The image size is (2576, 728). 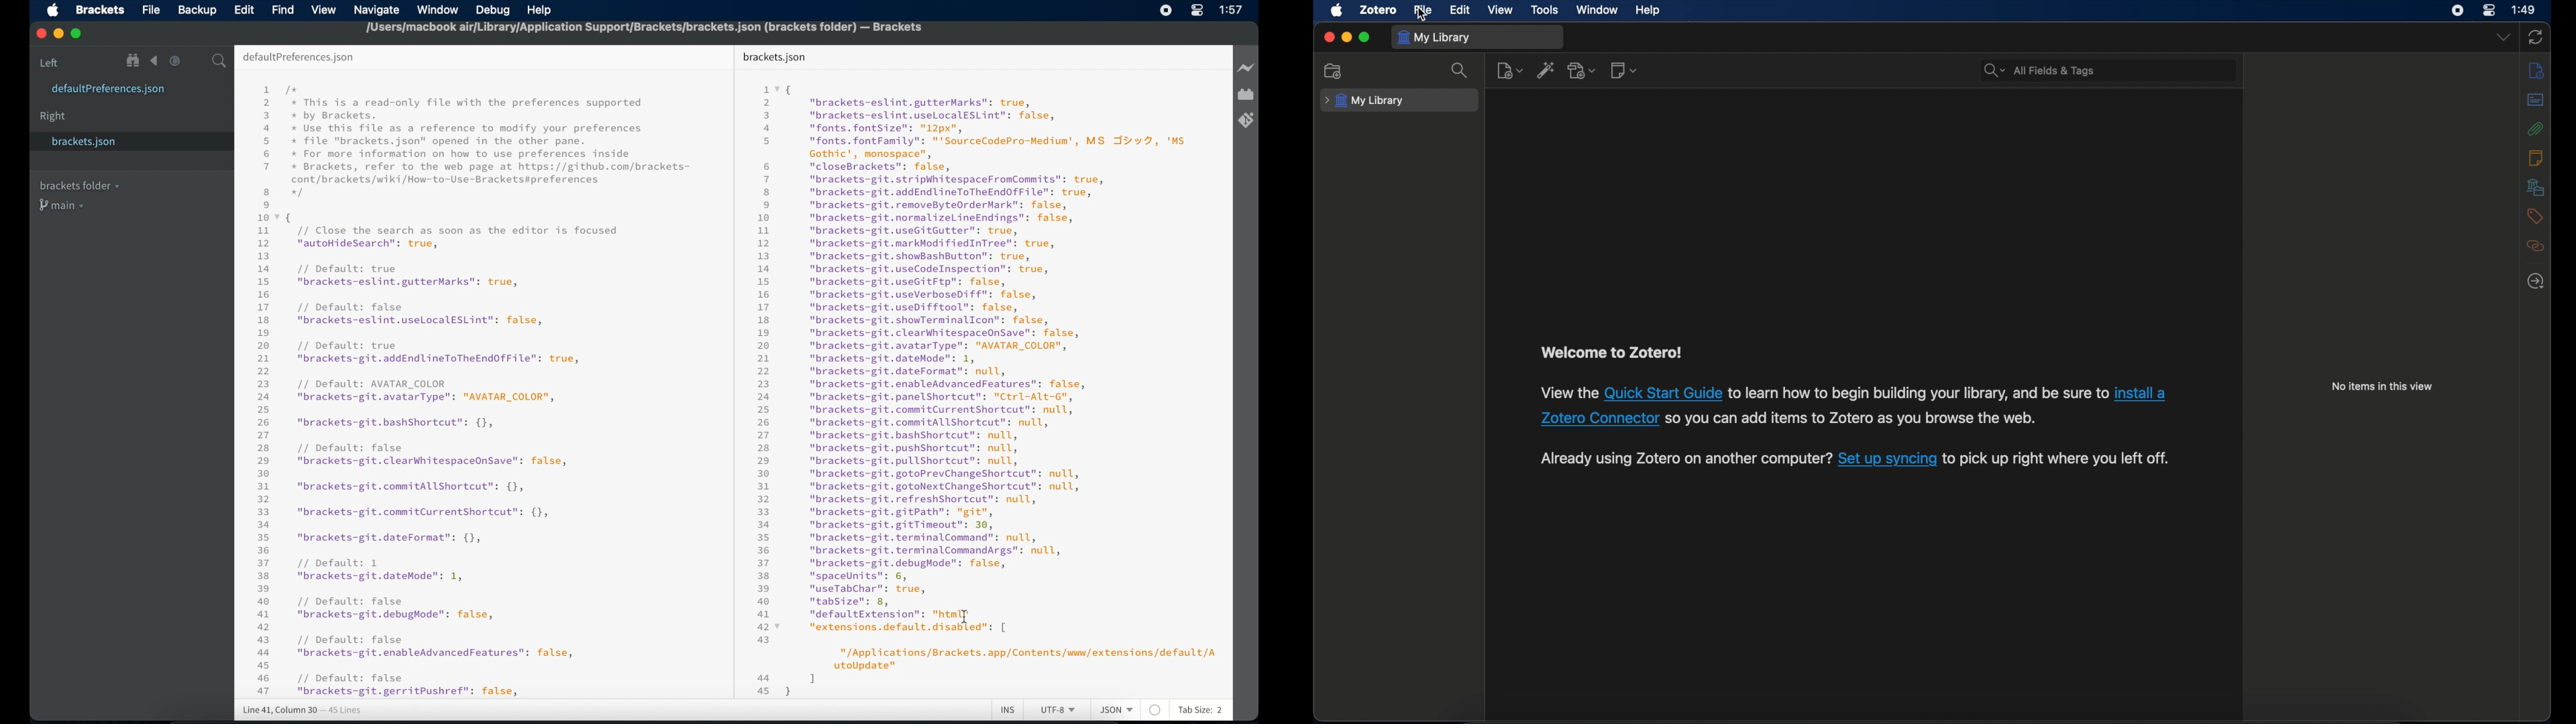 I want to click on close, so click(x=40, y=33).